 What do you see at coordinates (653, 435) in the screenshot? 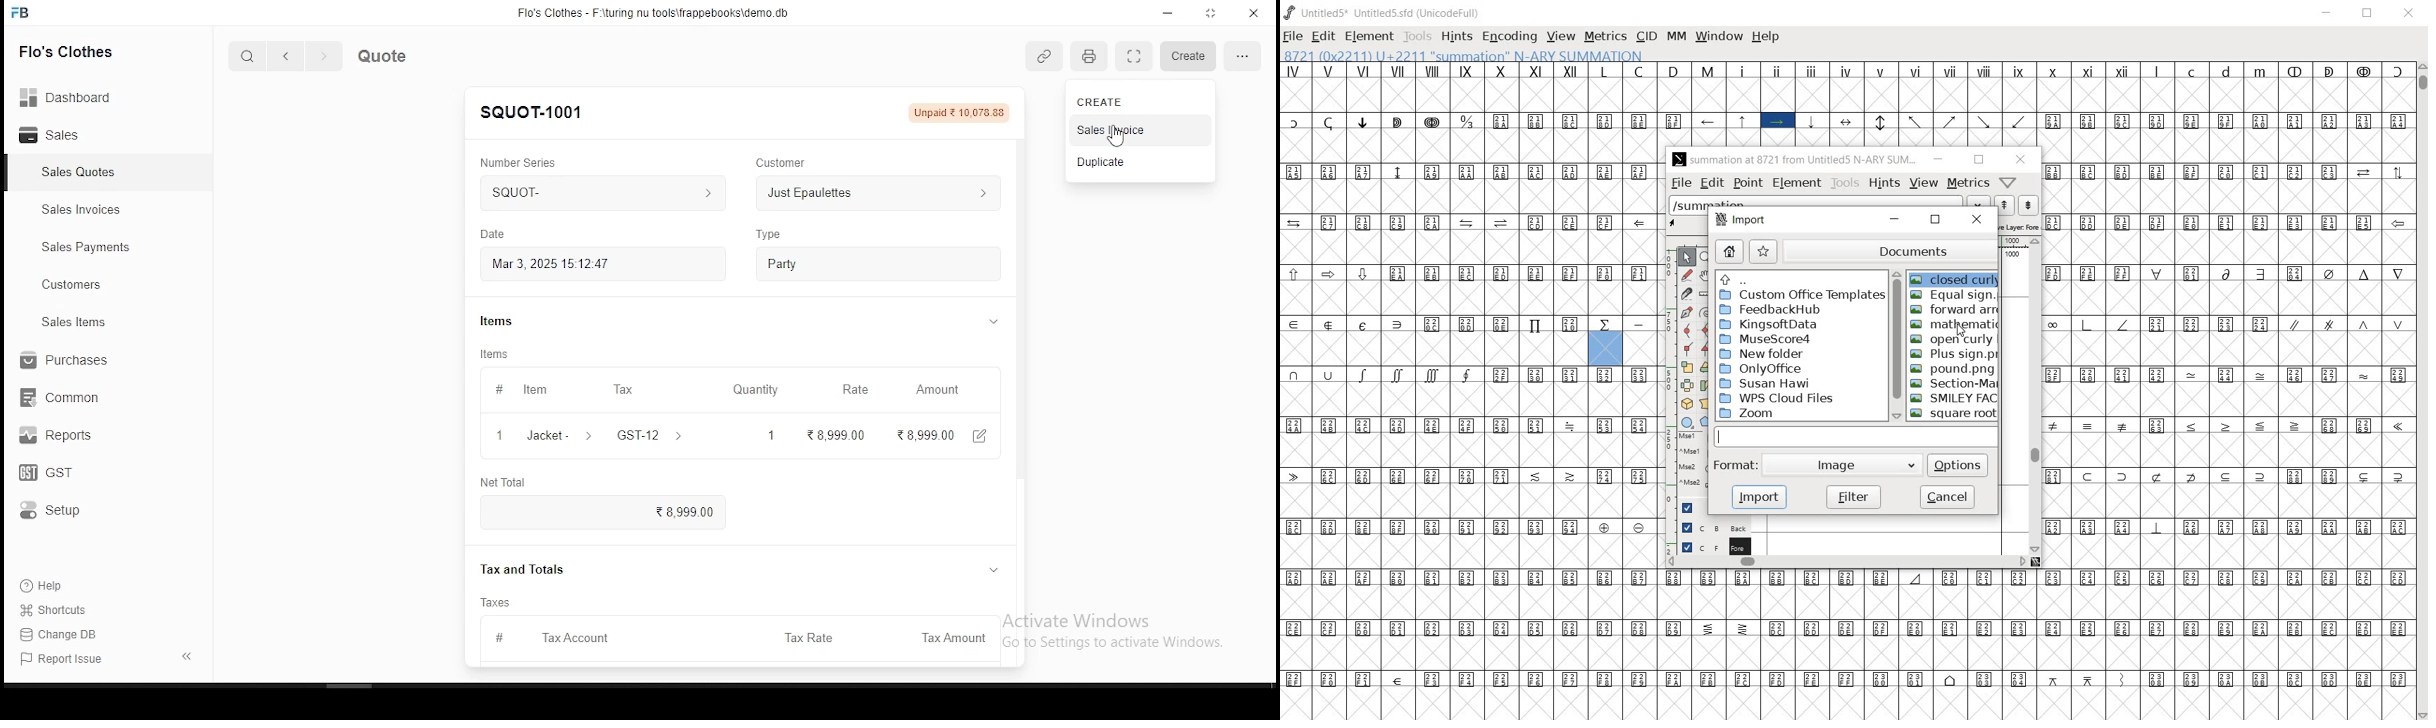
I see `GST-12 >` at bounding box center [653, 435].